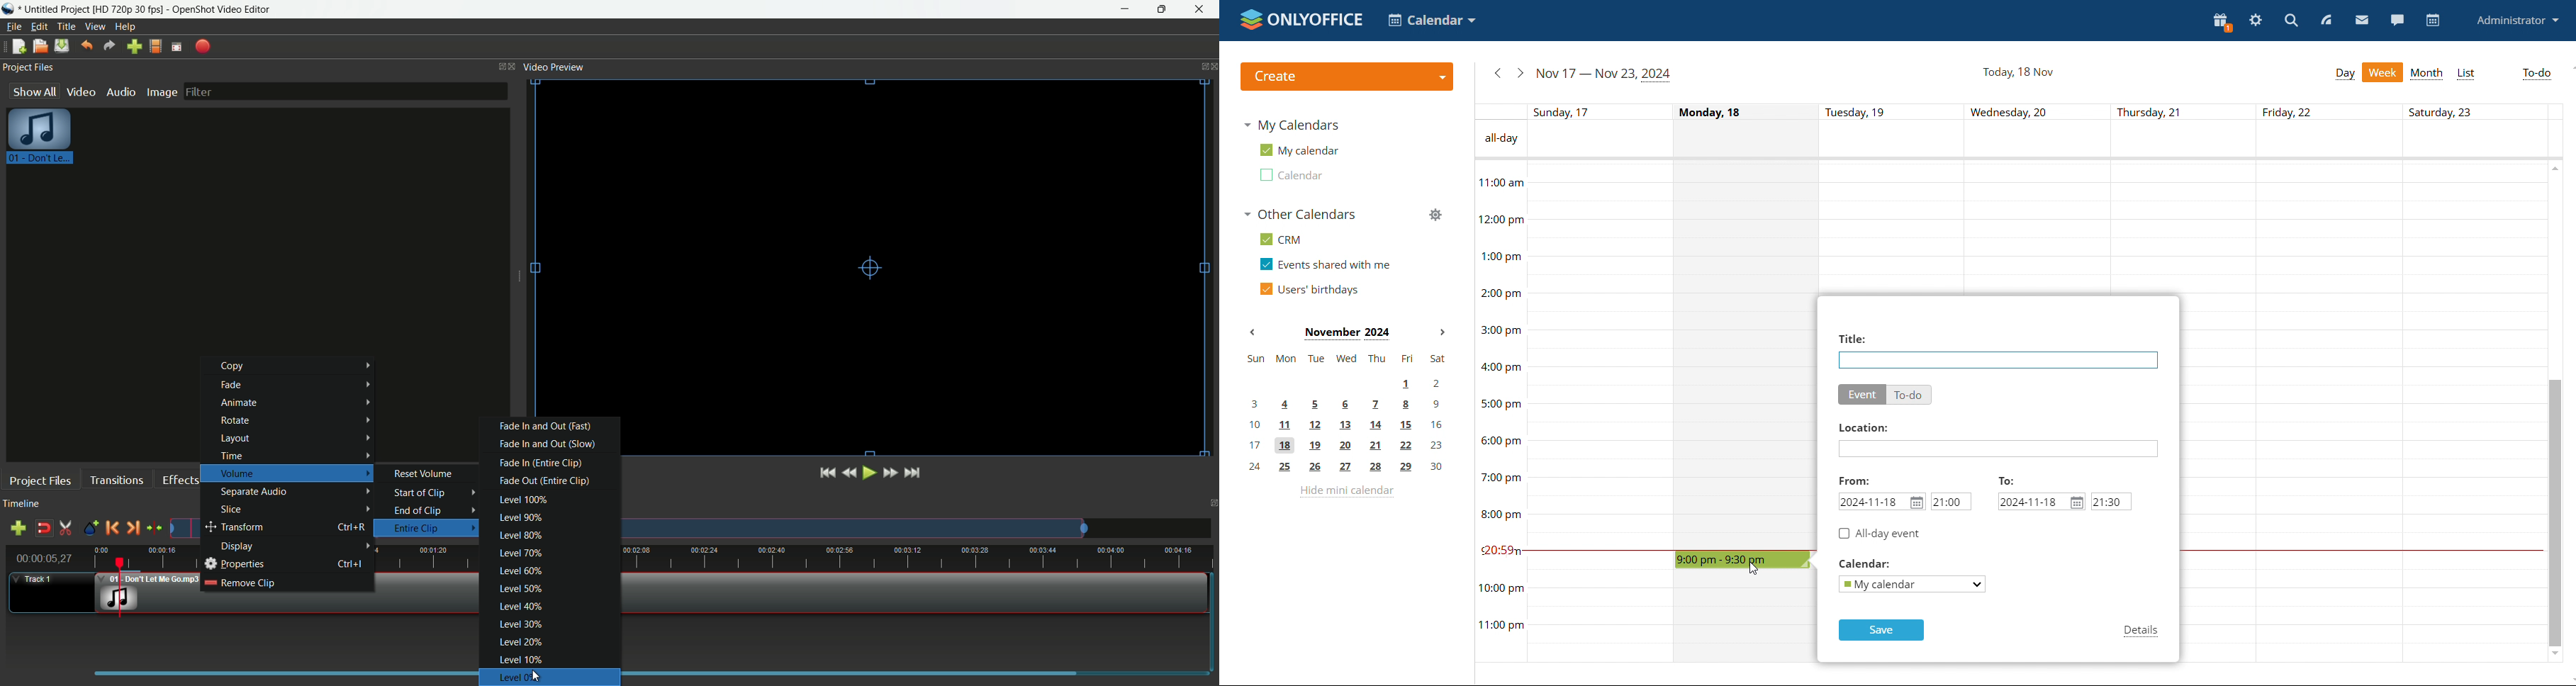  I want to click on level 70%, so click(520, 554).